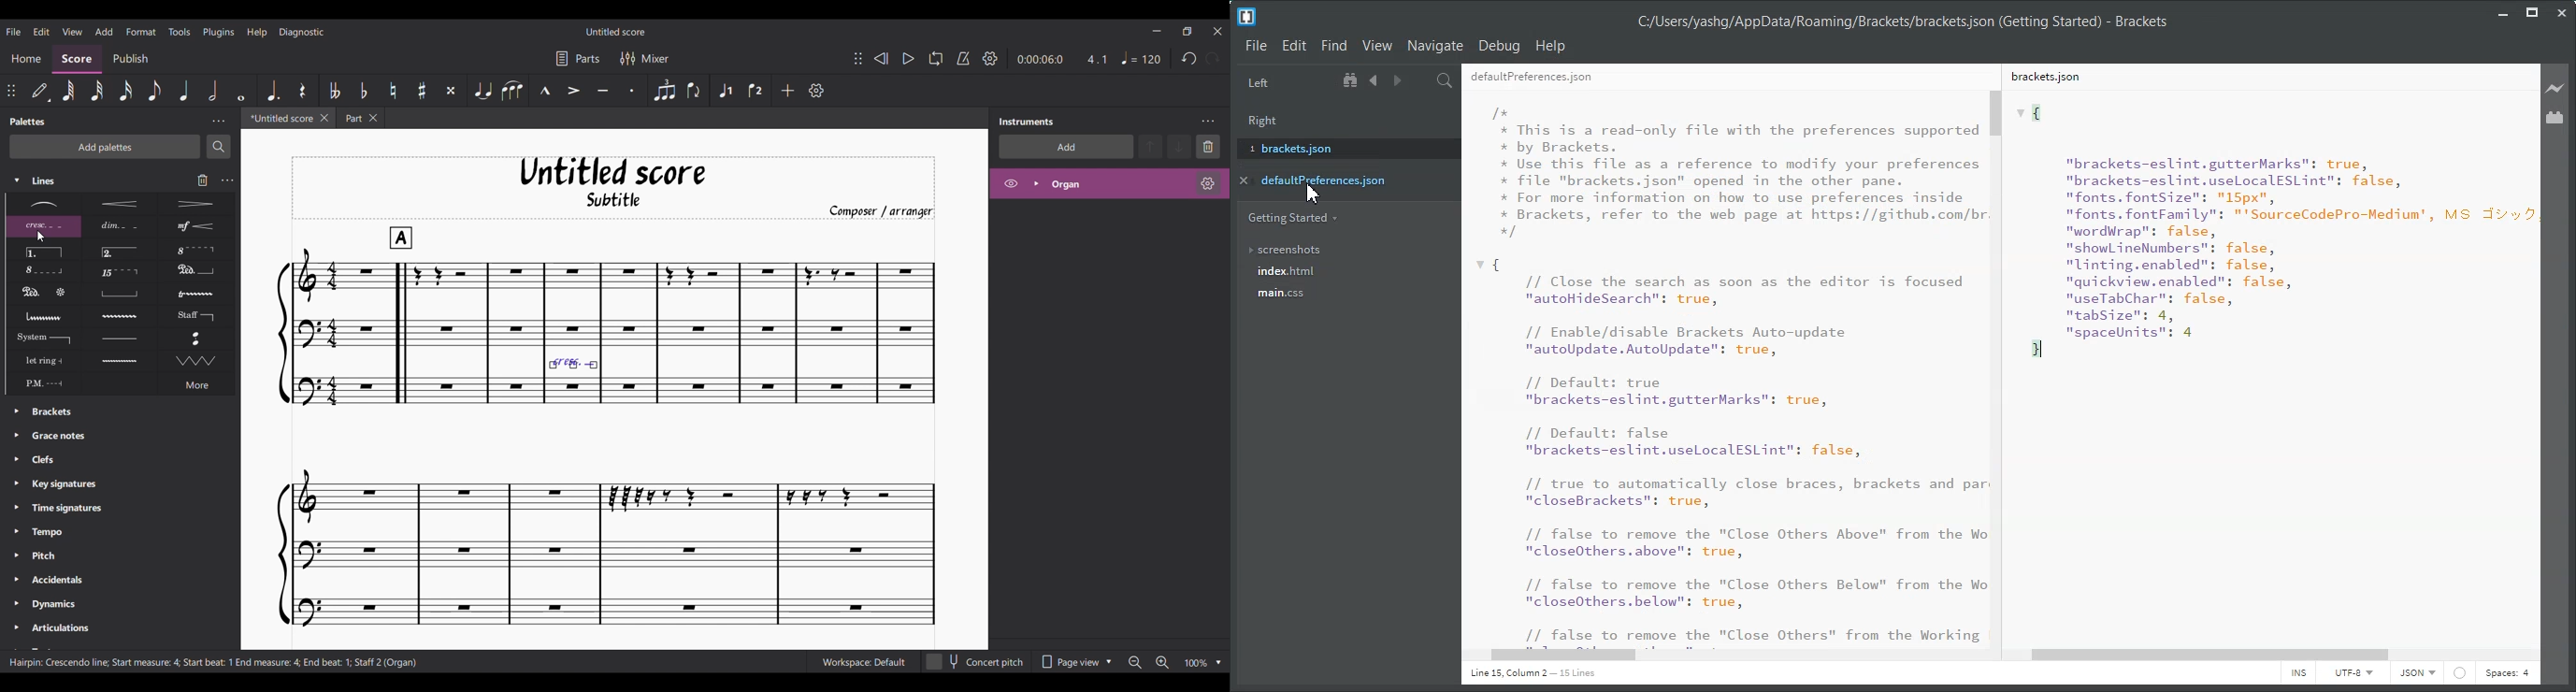 The width and height of the screenshot is (2576, 700). Describe the element at coordinates (1721, 368) in the screenshot. I see `Text` at that location.